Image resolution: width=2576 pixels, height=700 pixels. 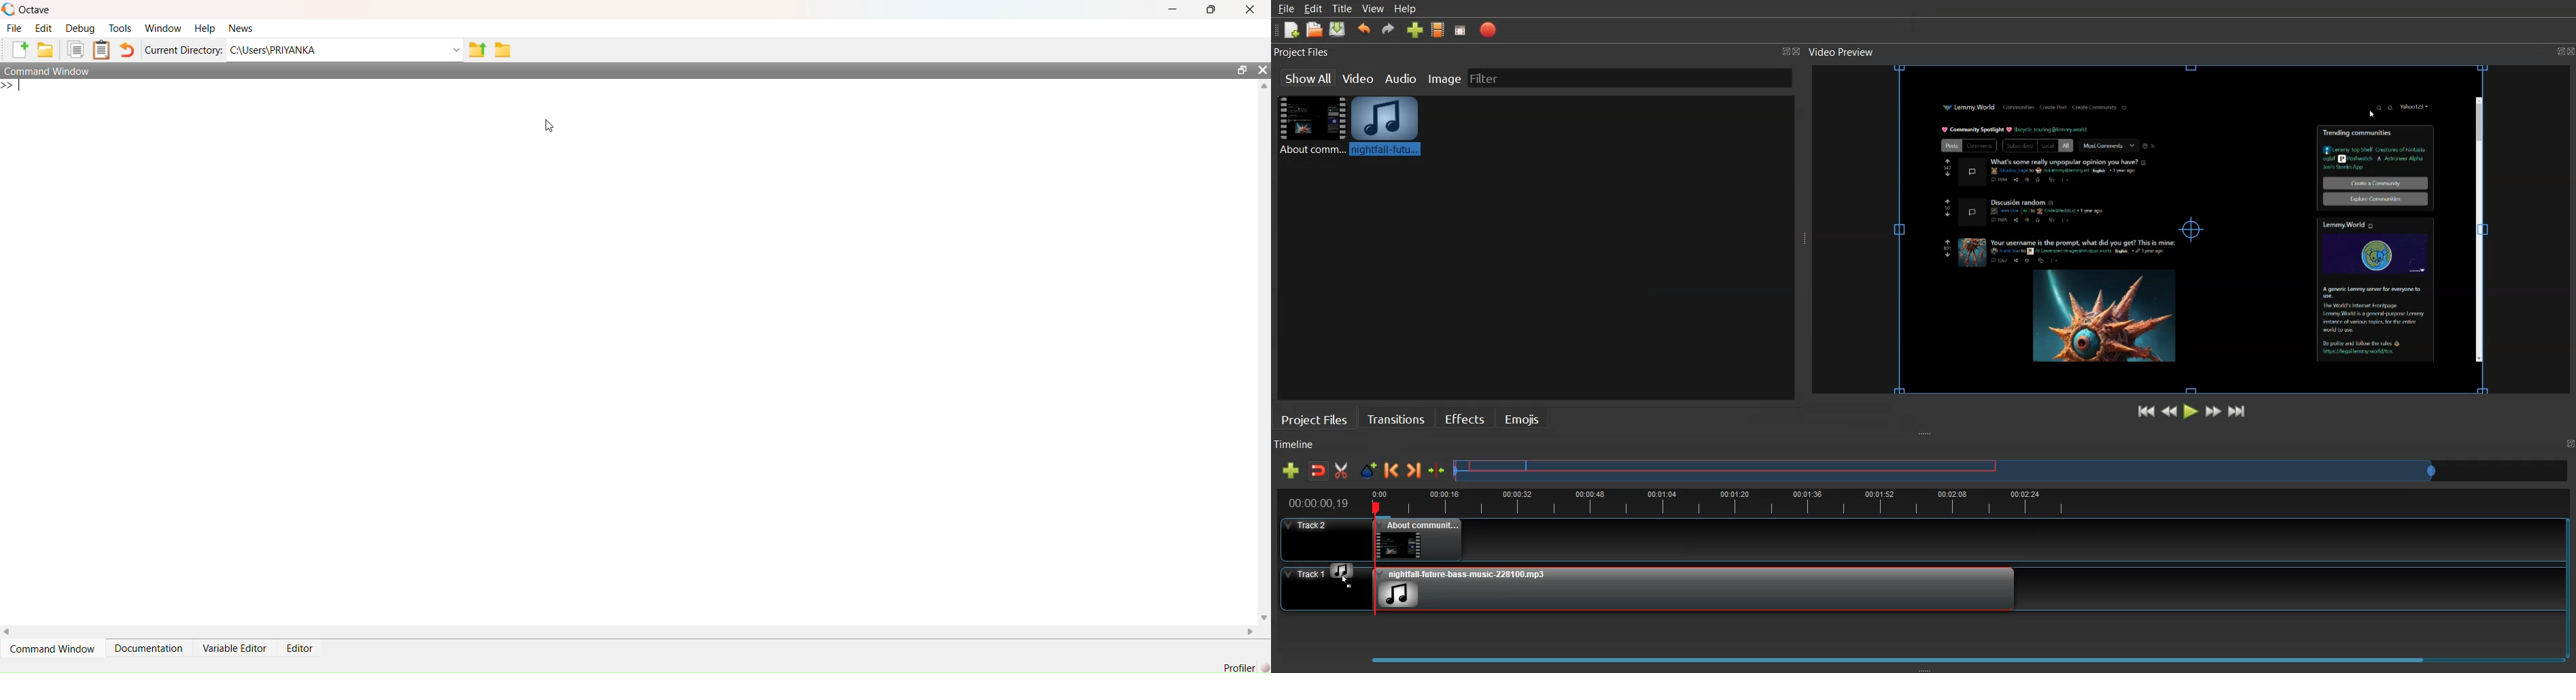 What do you see at coordinates (2477, 230) in the screenshot?
I see `Scrollbar` at bounding box center [2477, 230].